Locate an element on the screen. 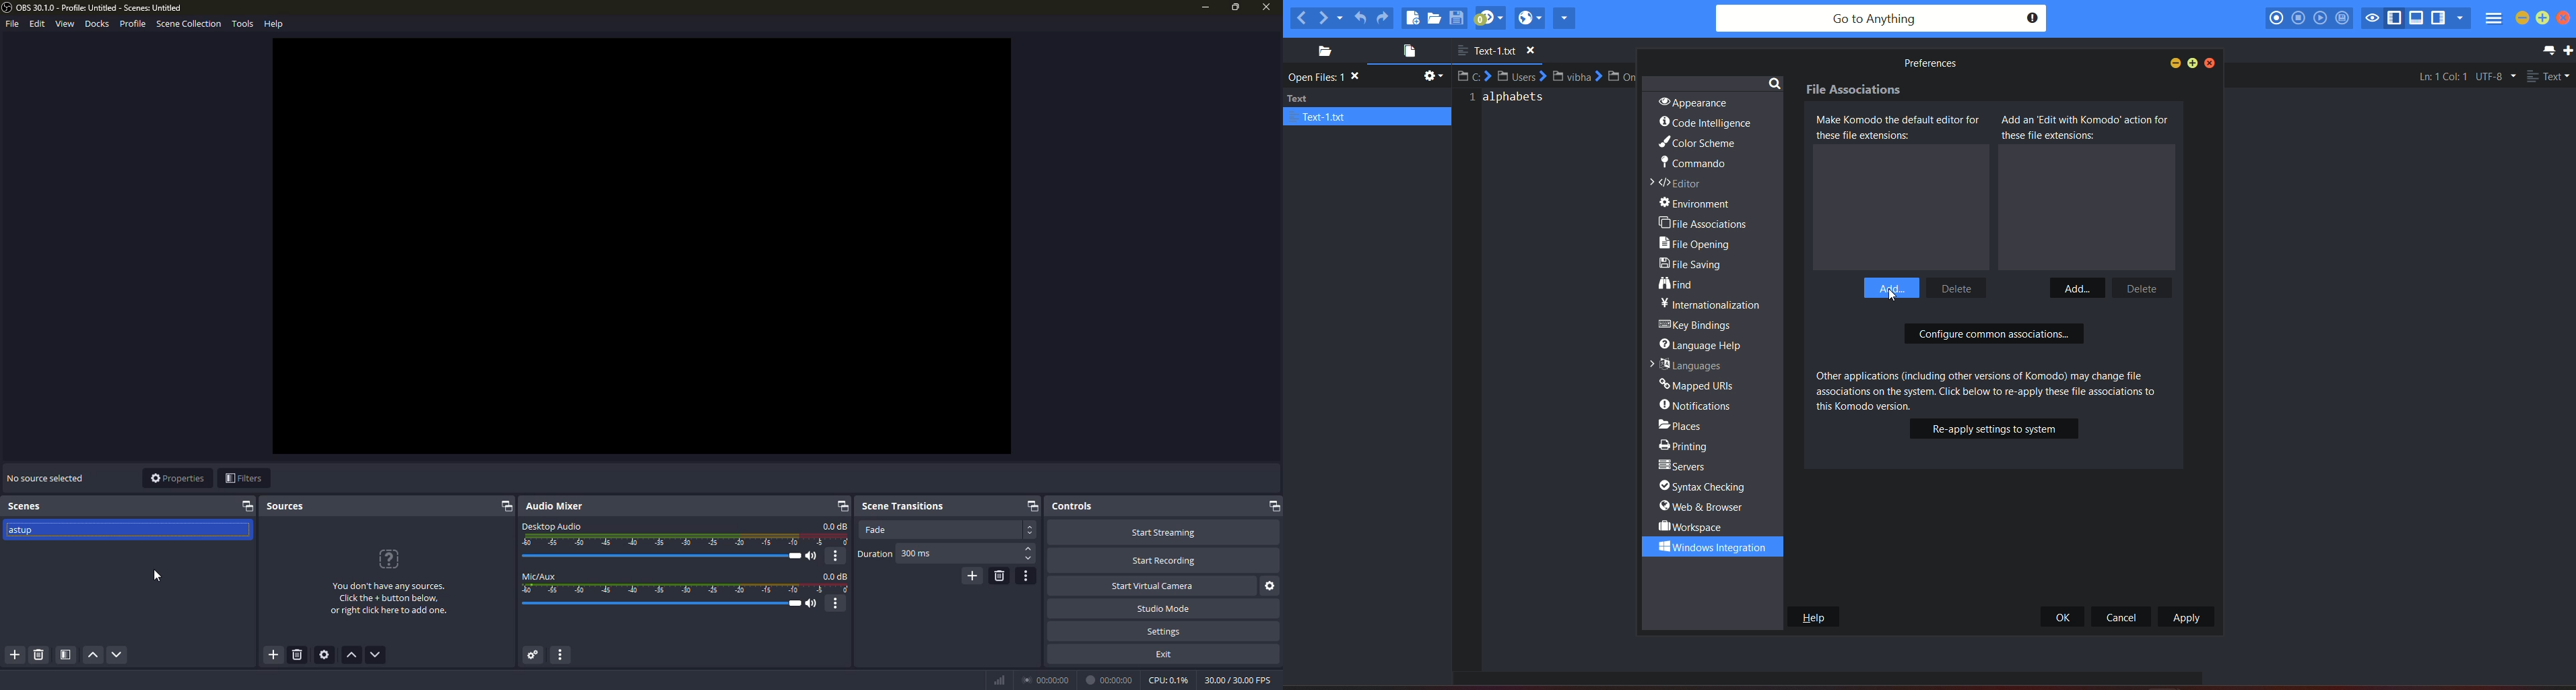 The height and width of the screenshot is (700, 2576). remove selected source is located at coordinates (299, 657).